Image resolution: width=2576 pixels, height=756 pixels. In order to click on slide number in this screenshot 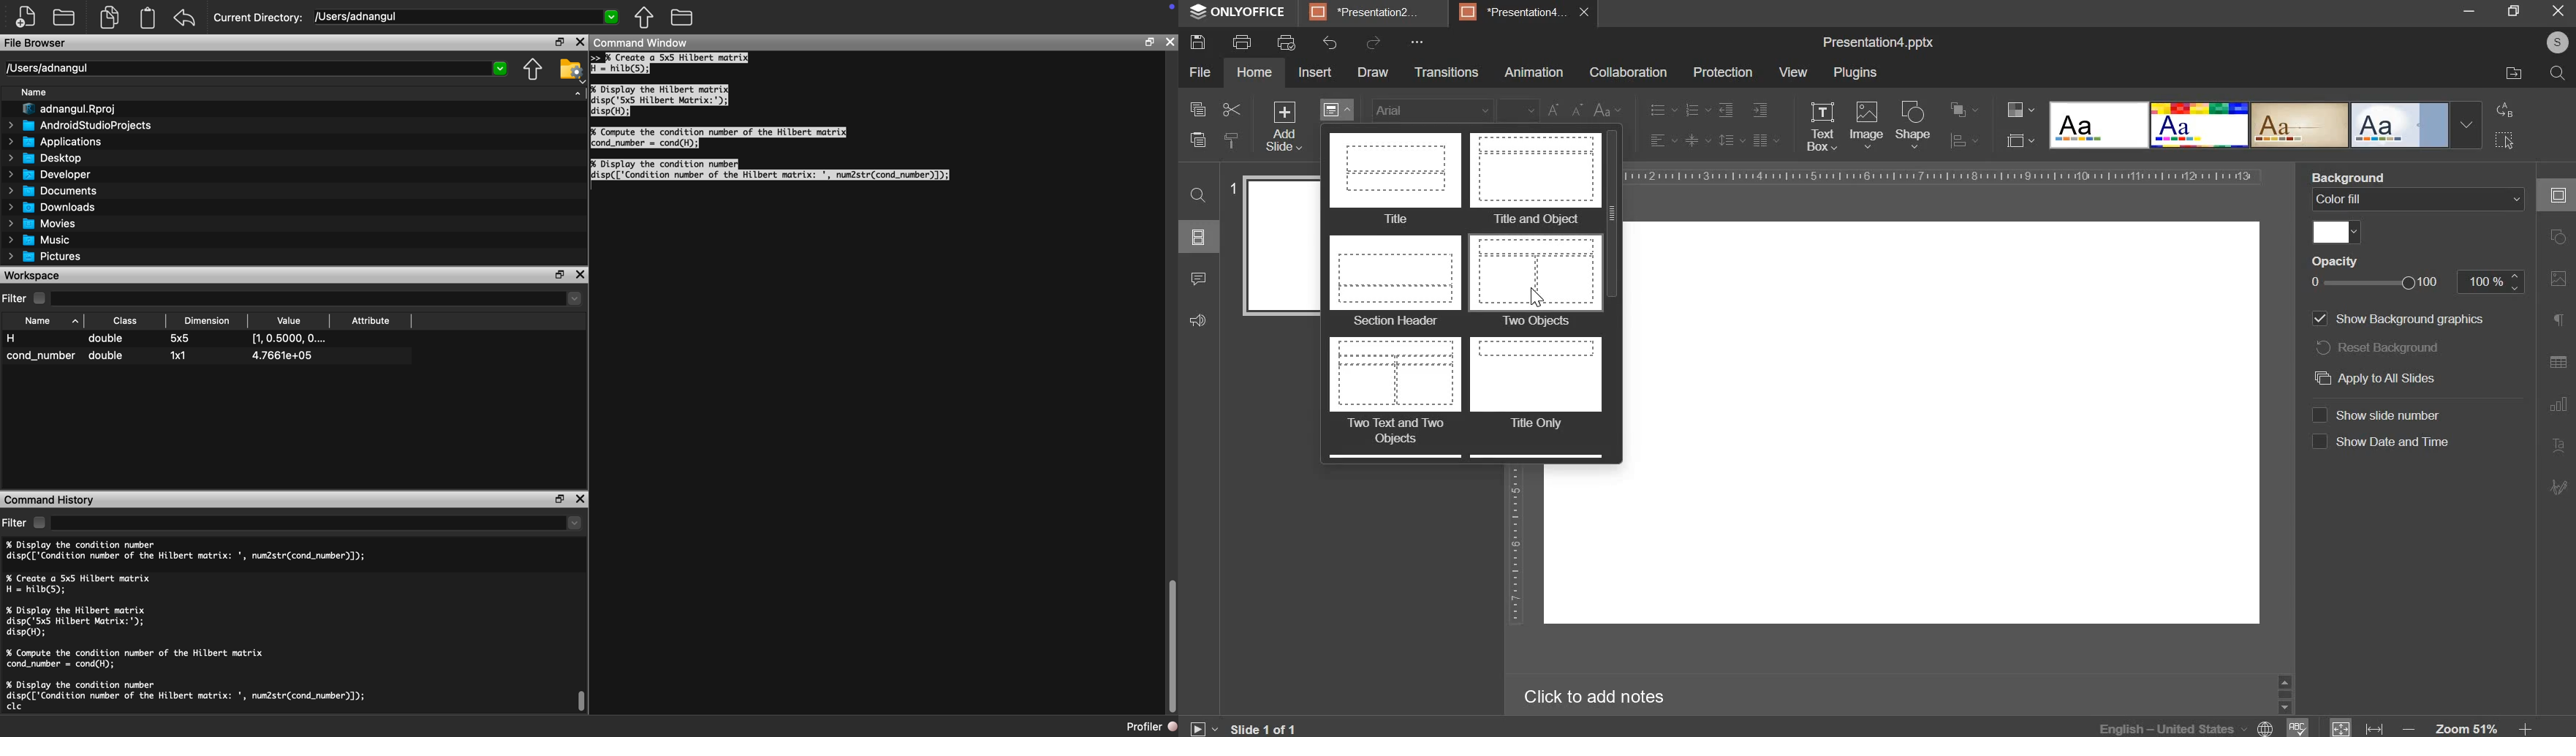, I will do `click(1231, 187)`.